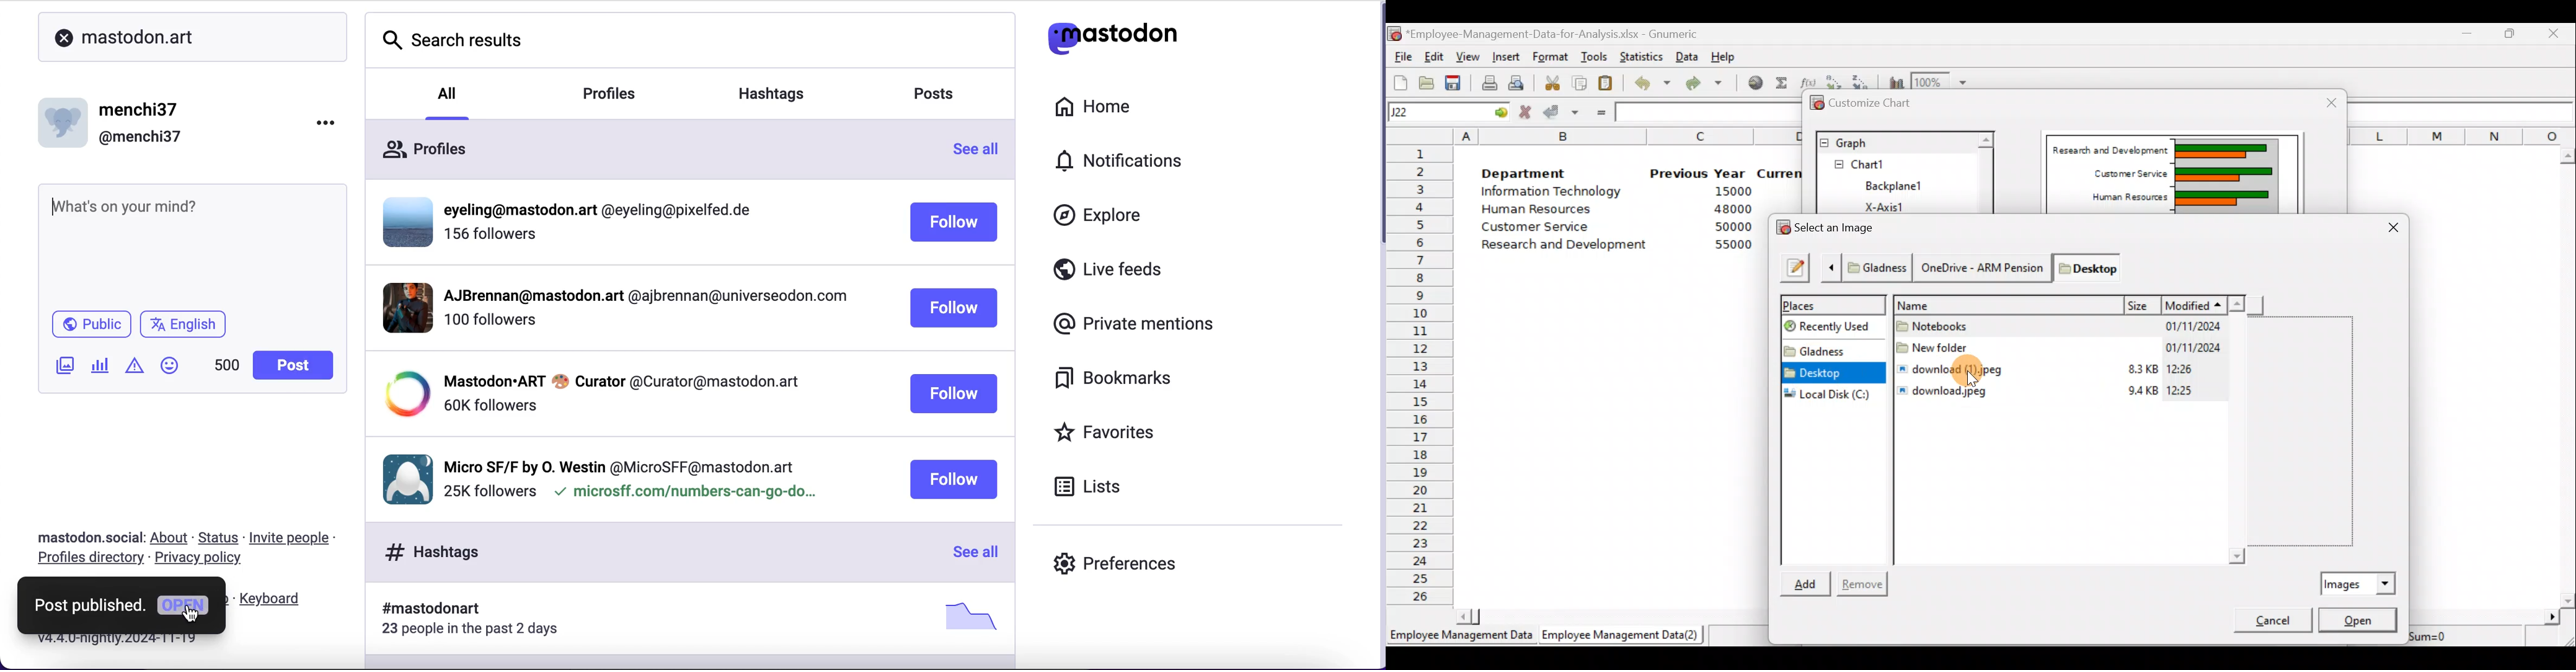 The width and height of the screenshot is (2576, 672). Describe the element at coordinates (2360, 582) in the screenshot. I see `Images` at that location.